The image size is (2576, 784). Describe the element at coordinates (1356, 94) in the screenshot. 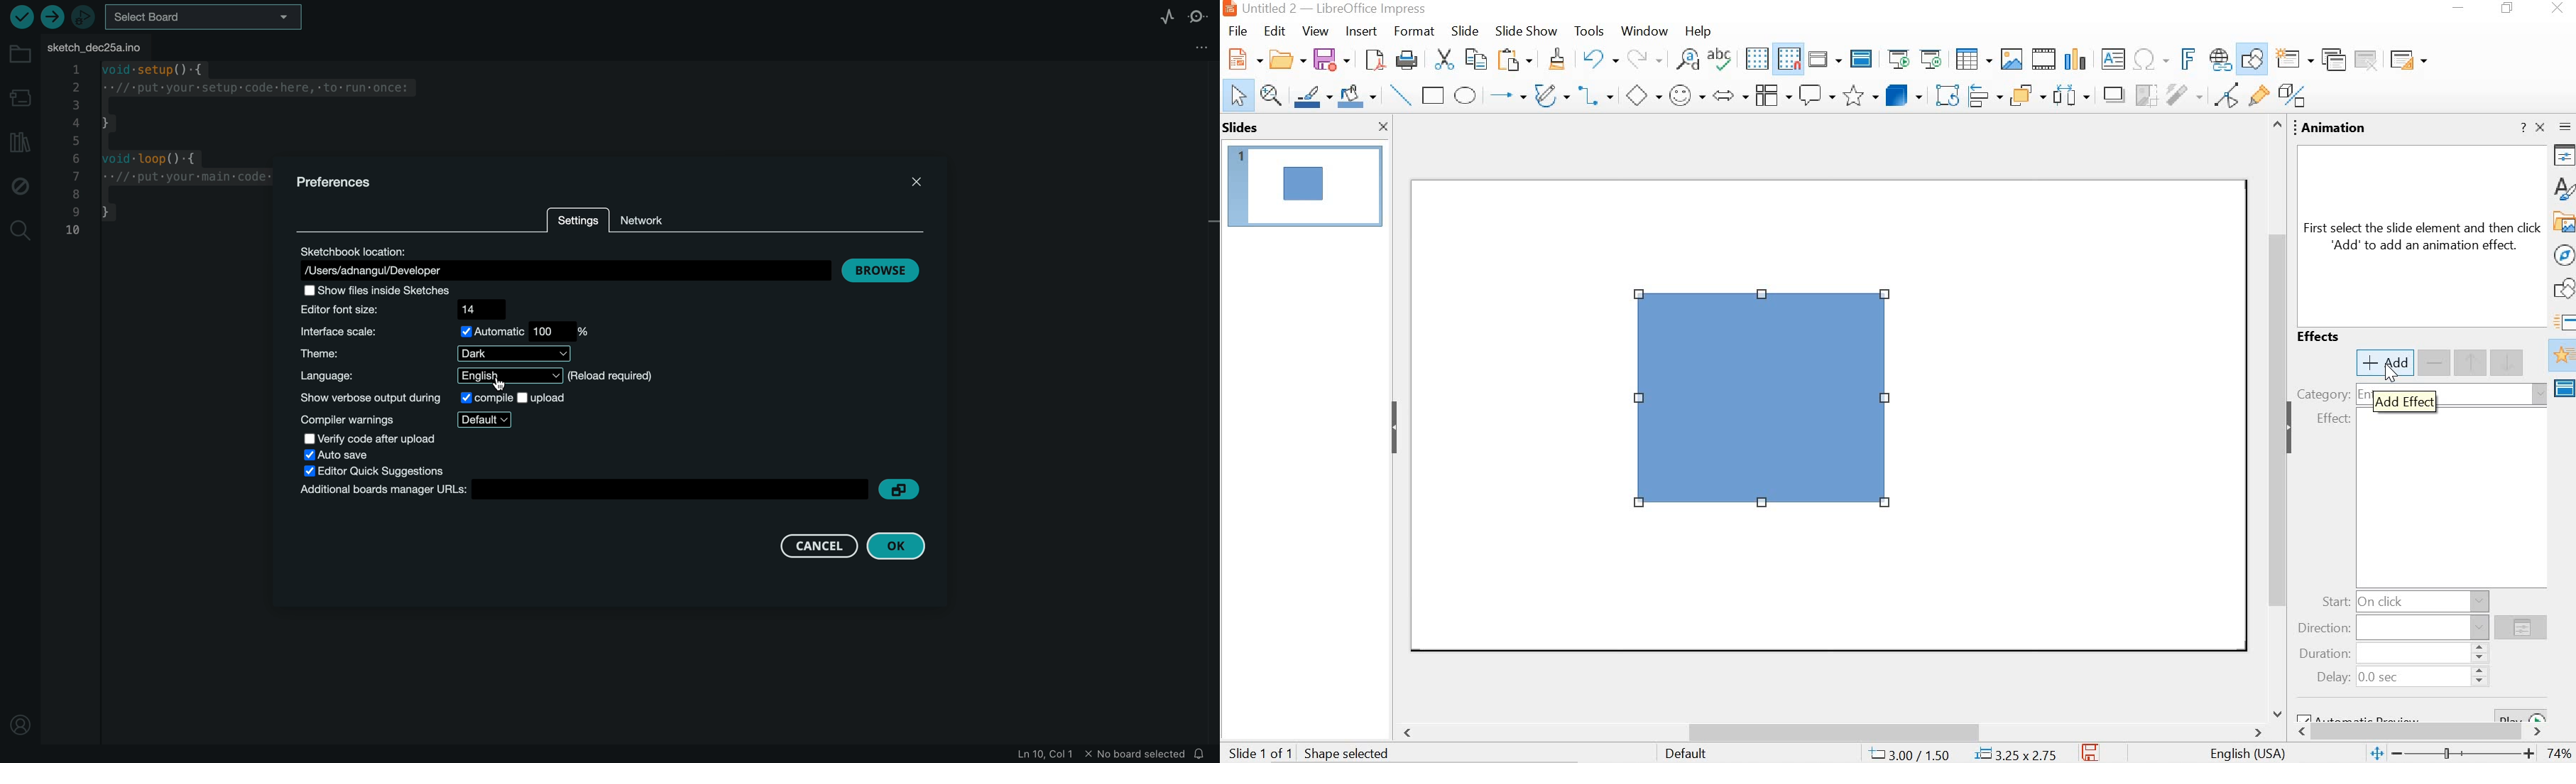

I see `fill color` at that location.